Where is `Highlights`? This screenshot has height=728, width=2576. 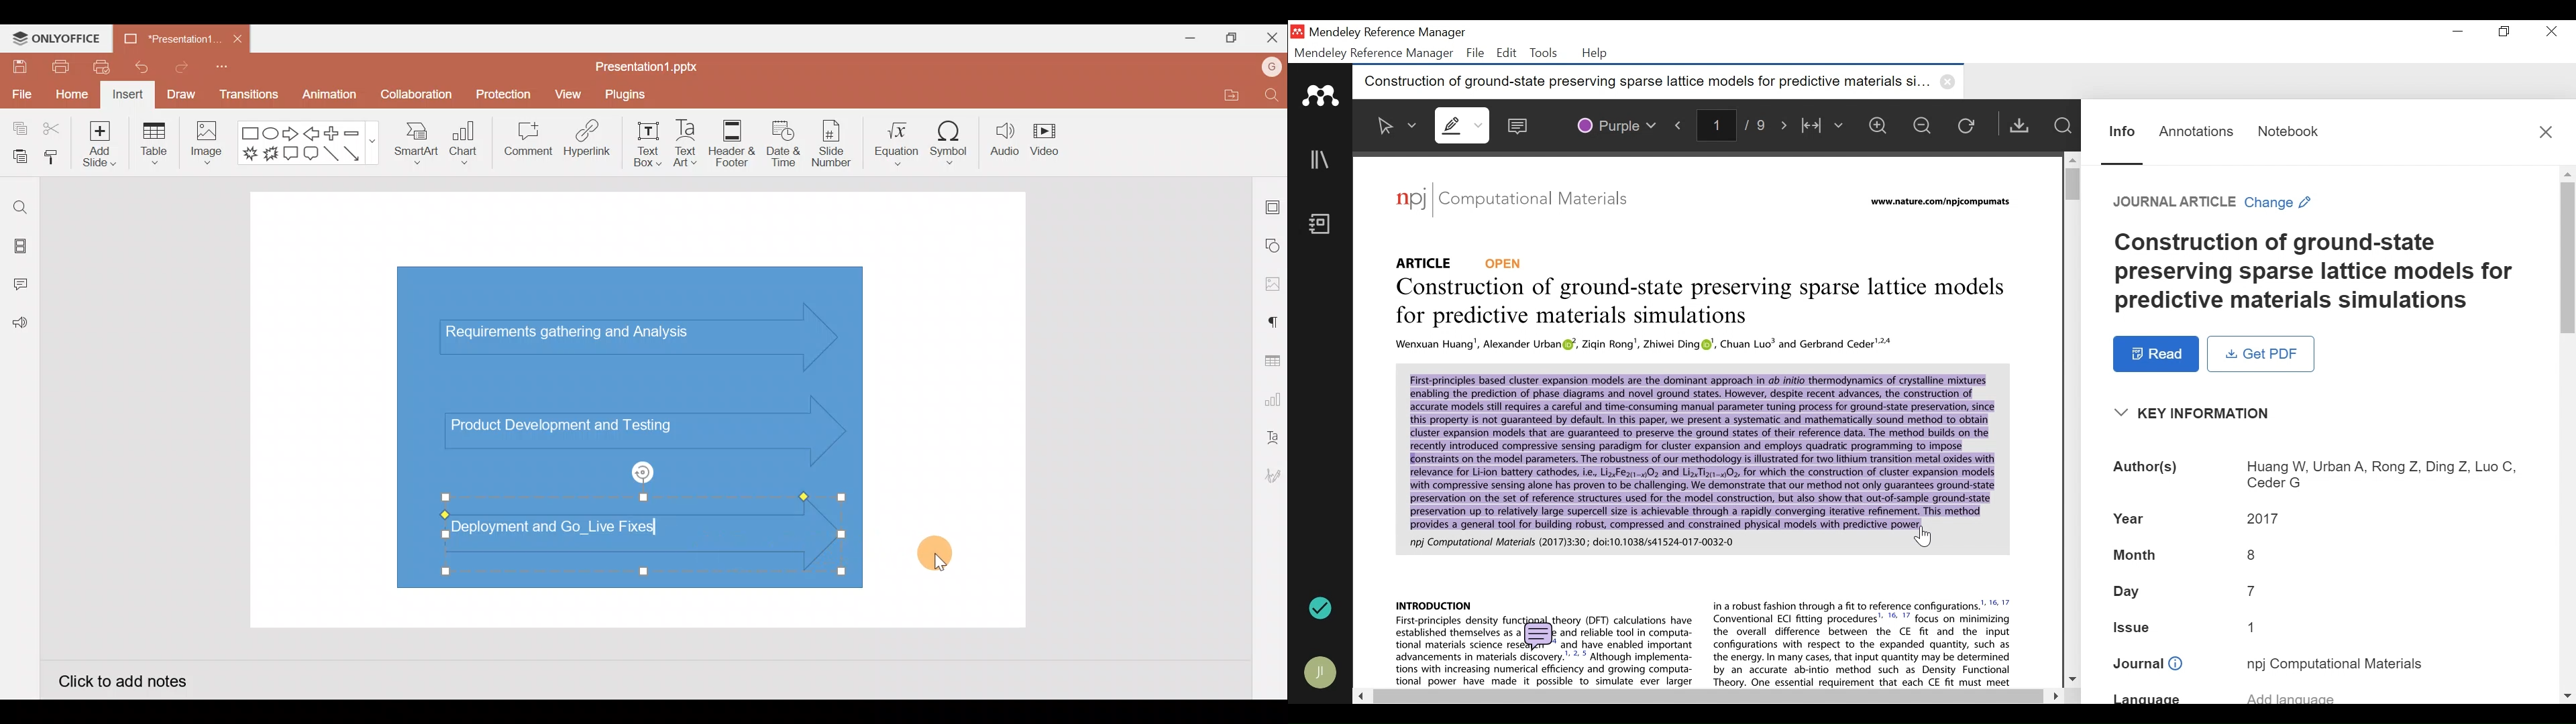
Highlights is located at coordinates (1464, 125).